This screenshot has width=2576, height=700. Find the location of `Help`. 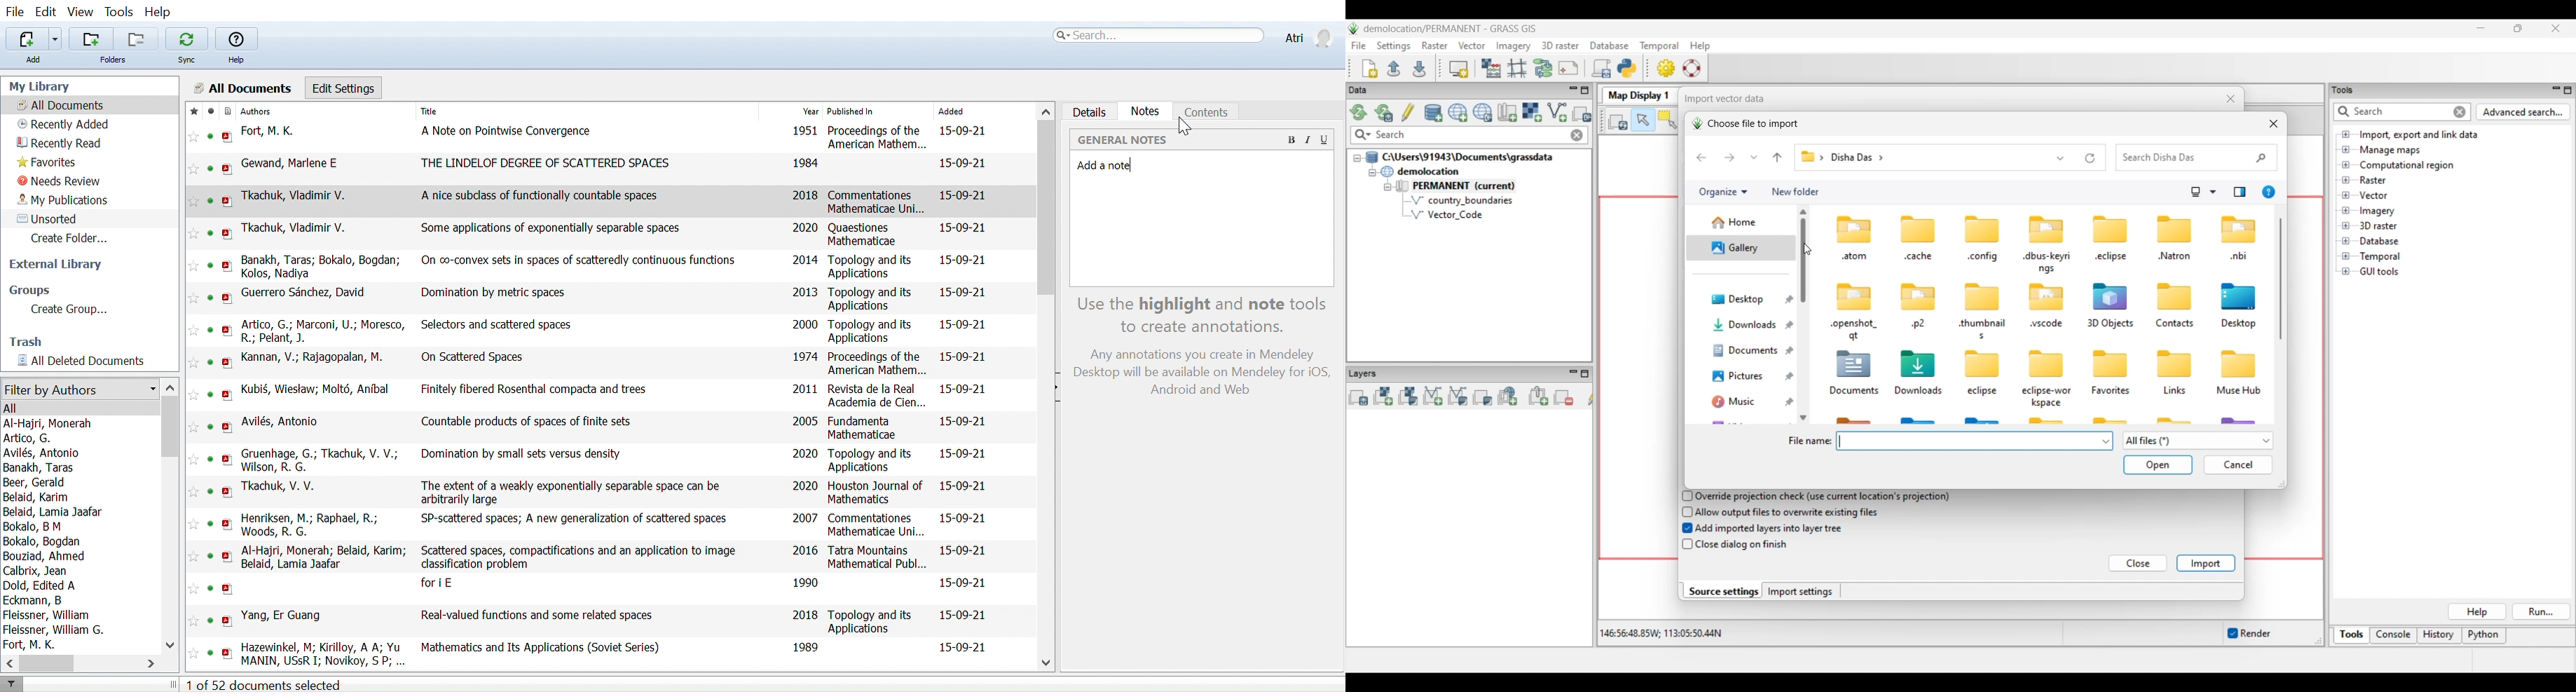

Help is located at coordinates (160, 13).